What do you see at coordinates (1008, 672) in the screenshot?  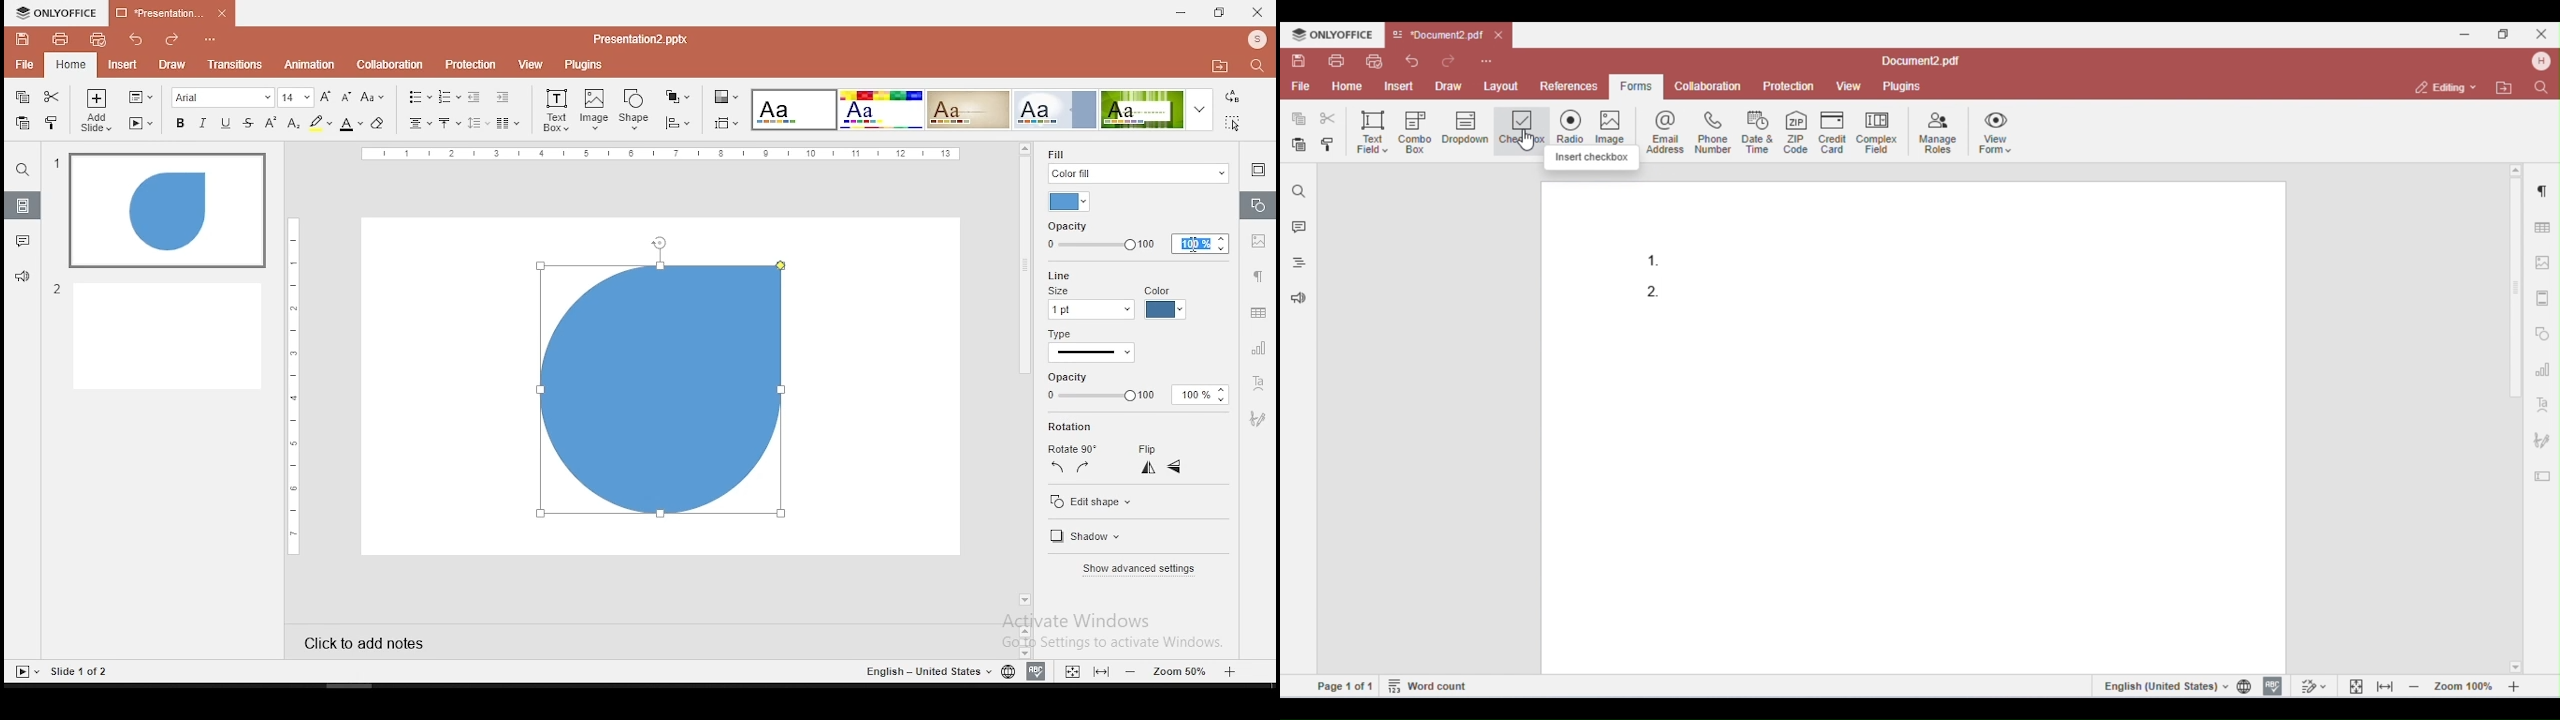 I see `language` at bounding box center [1008, 672].